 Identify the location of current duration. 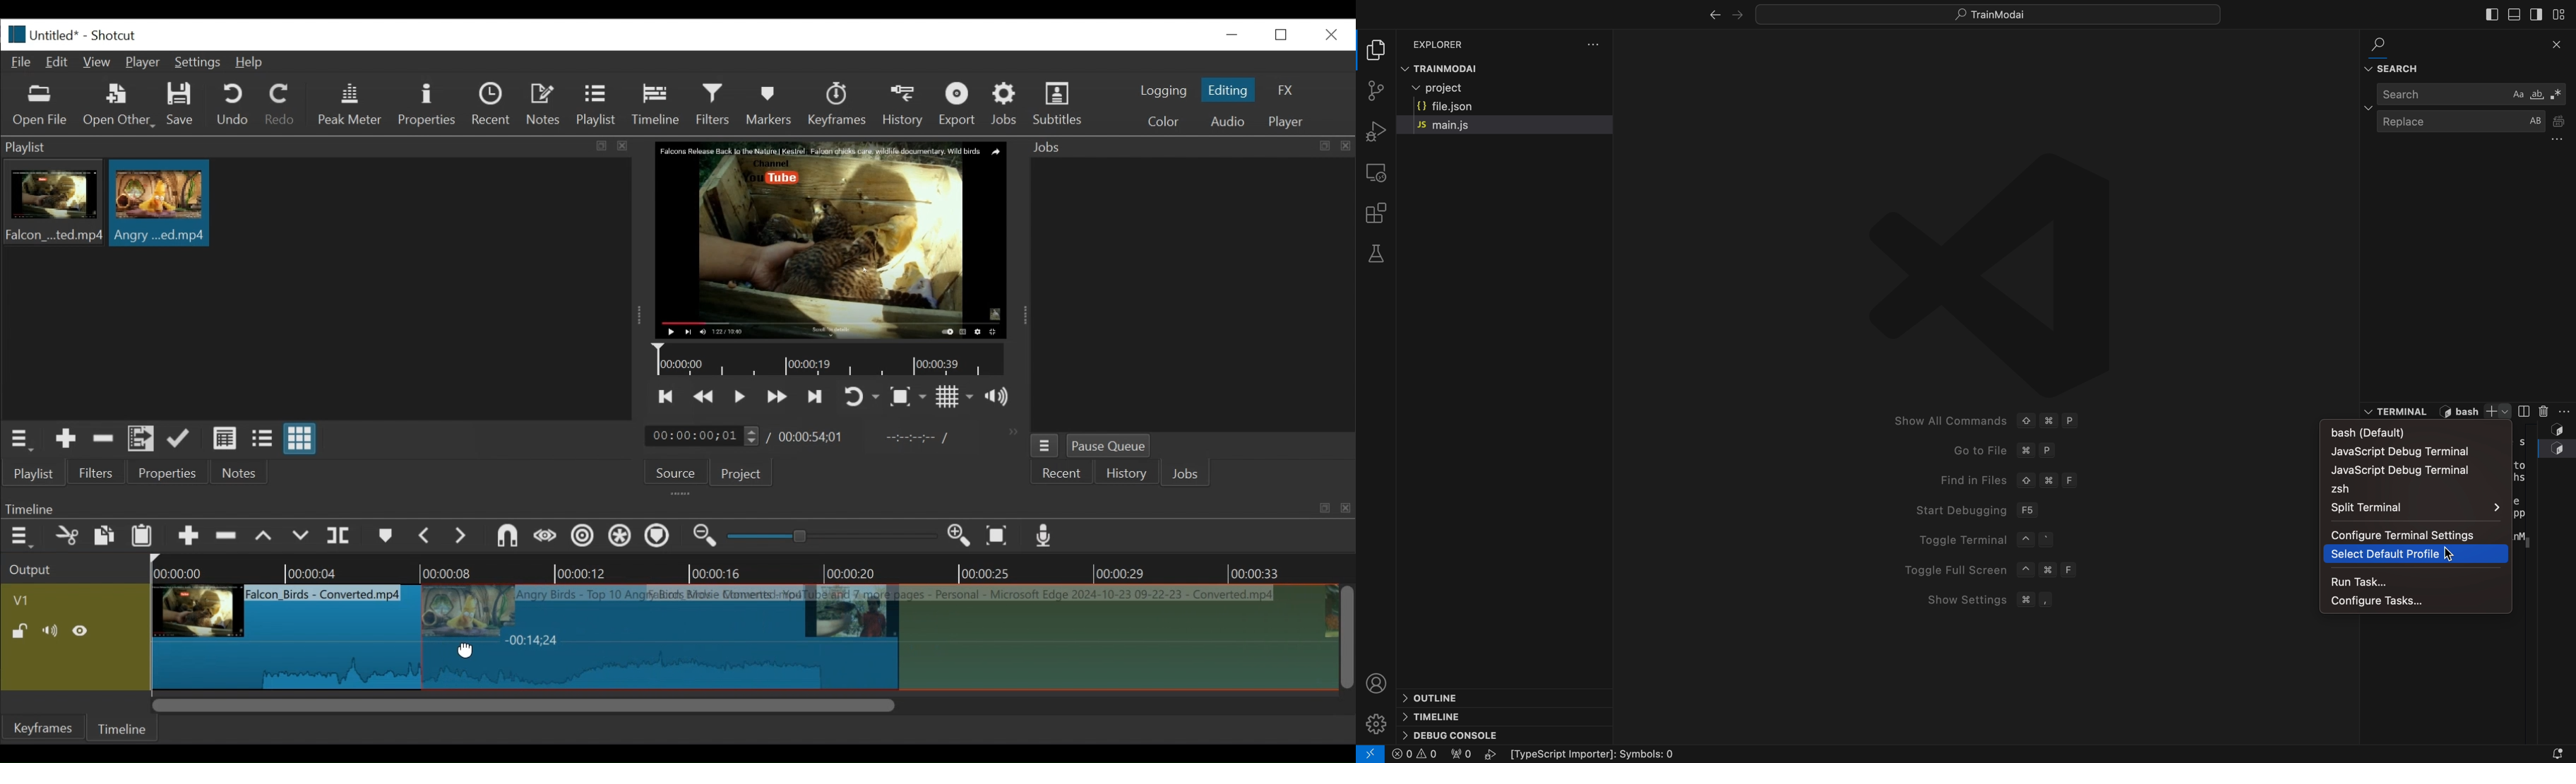
(704, 437).